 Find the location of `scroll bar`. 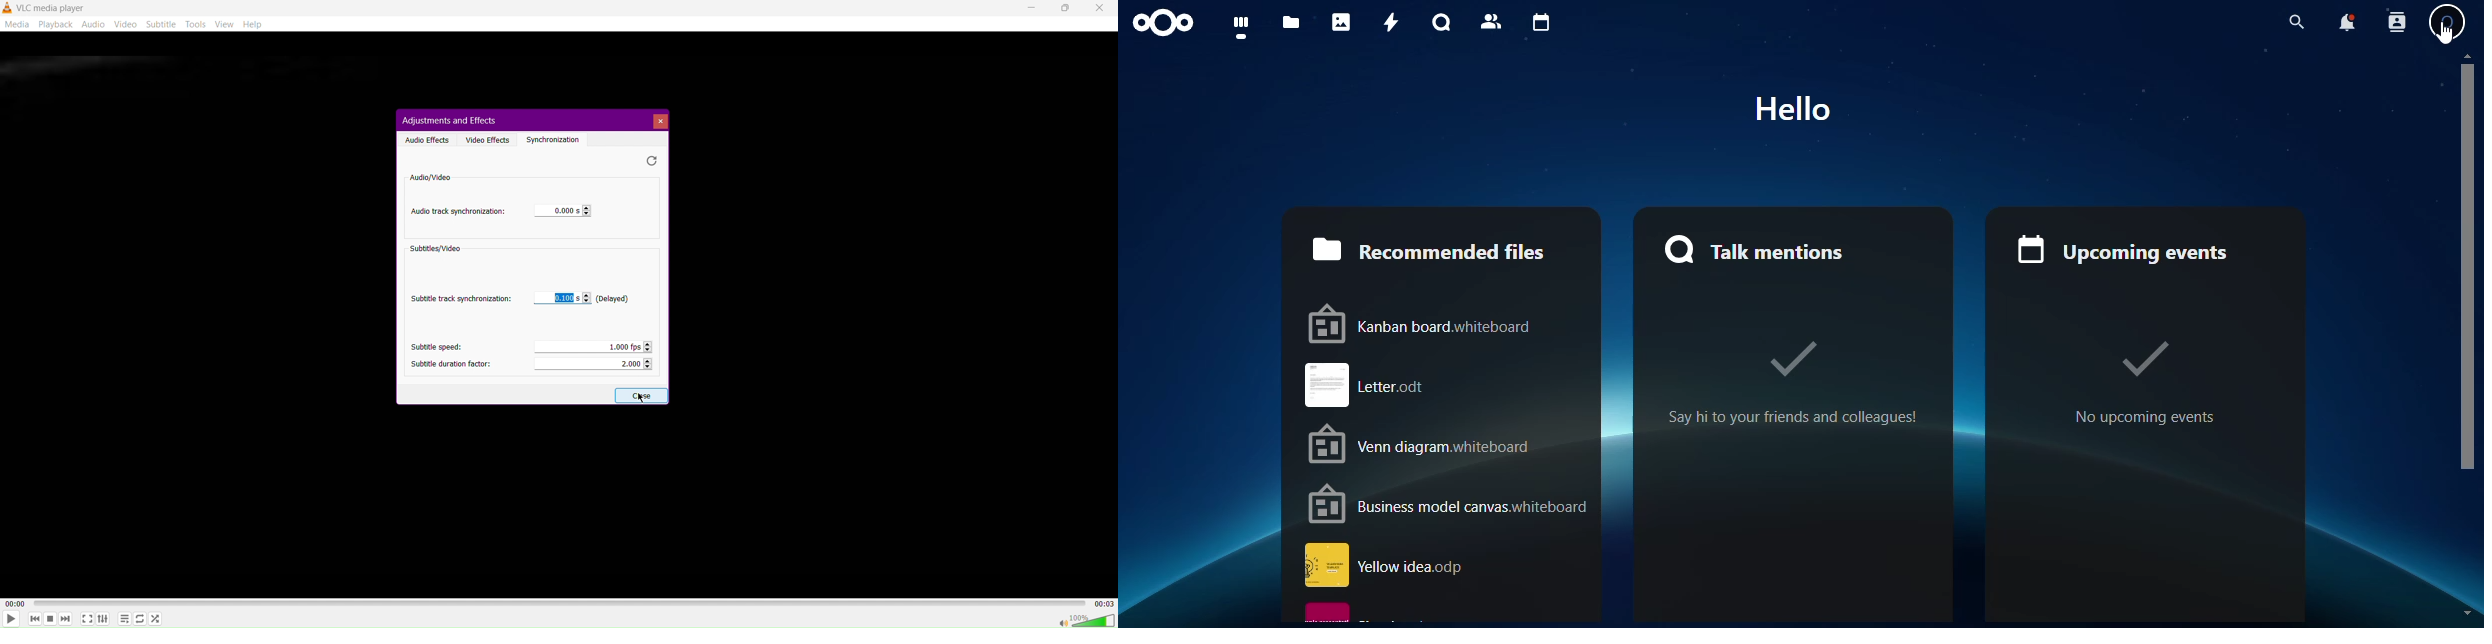

scroll bar is located at coordinates (2469, 267).